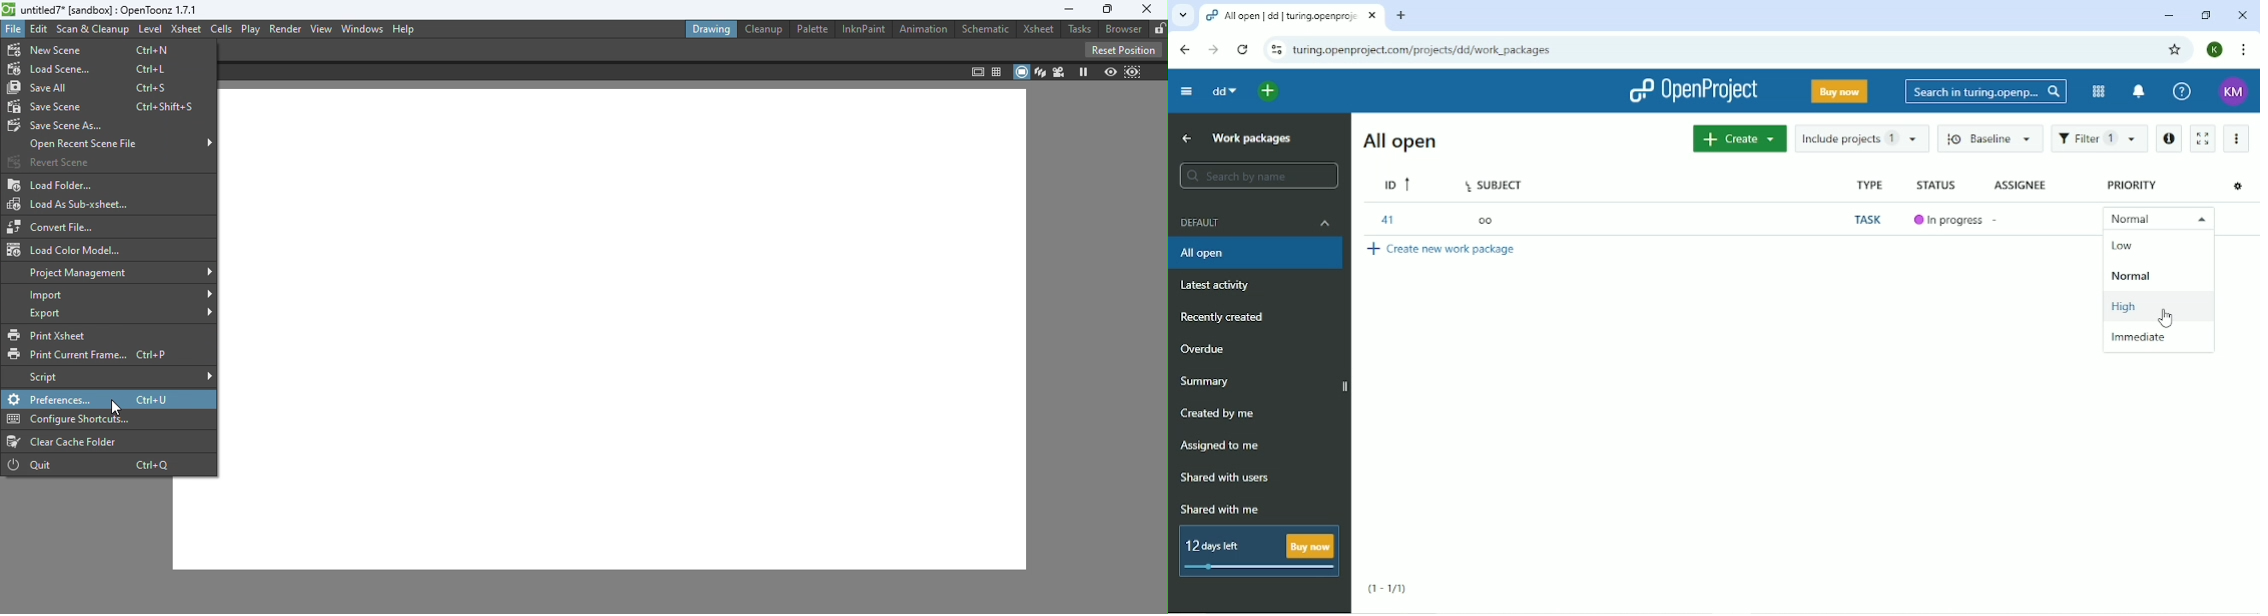 The image size is (2268, 616). Describe the element at coordinates (2181, 91) in the screenshot. I see `Help` at that location.